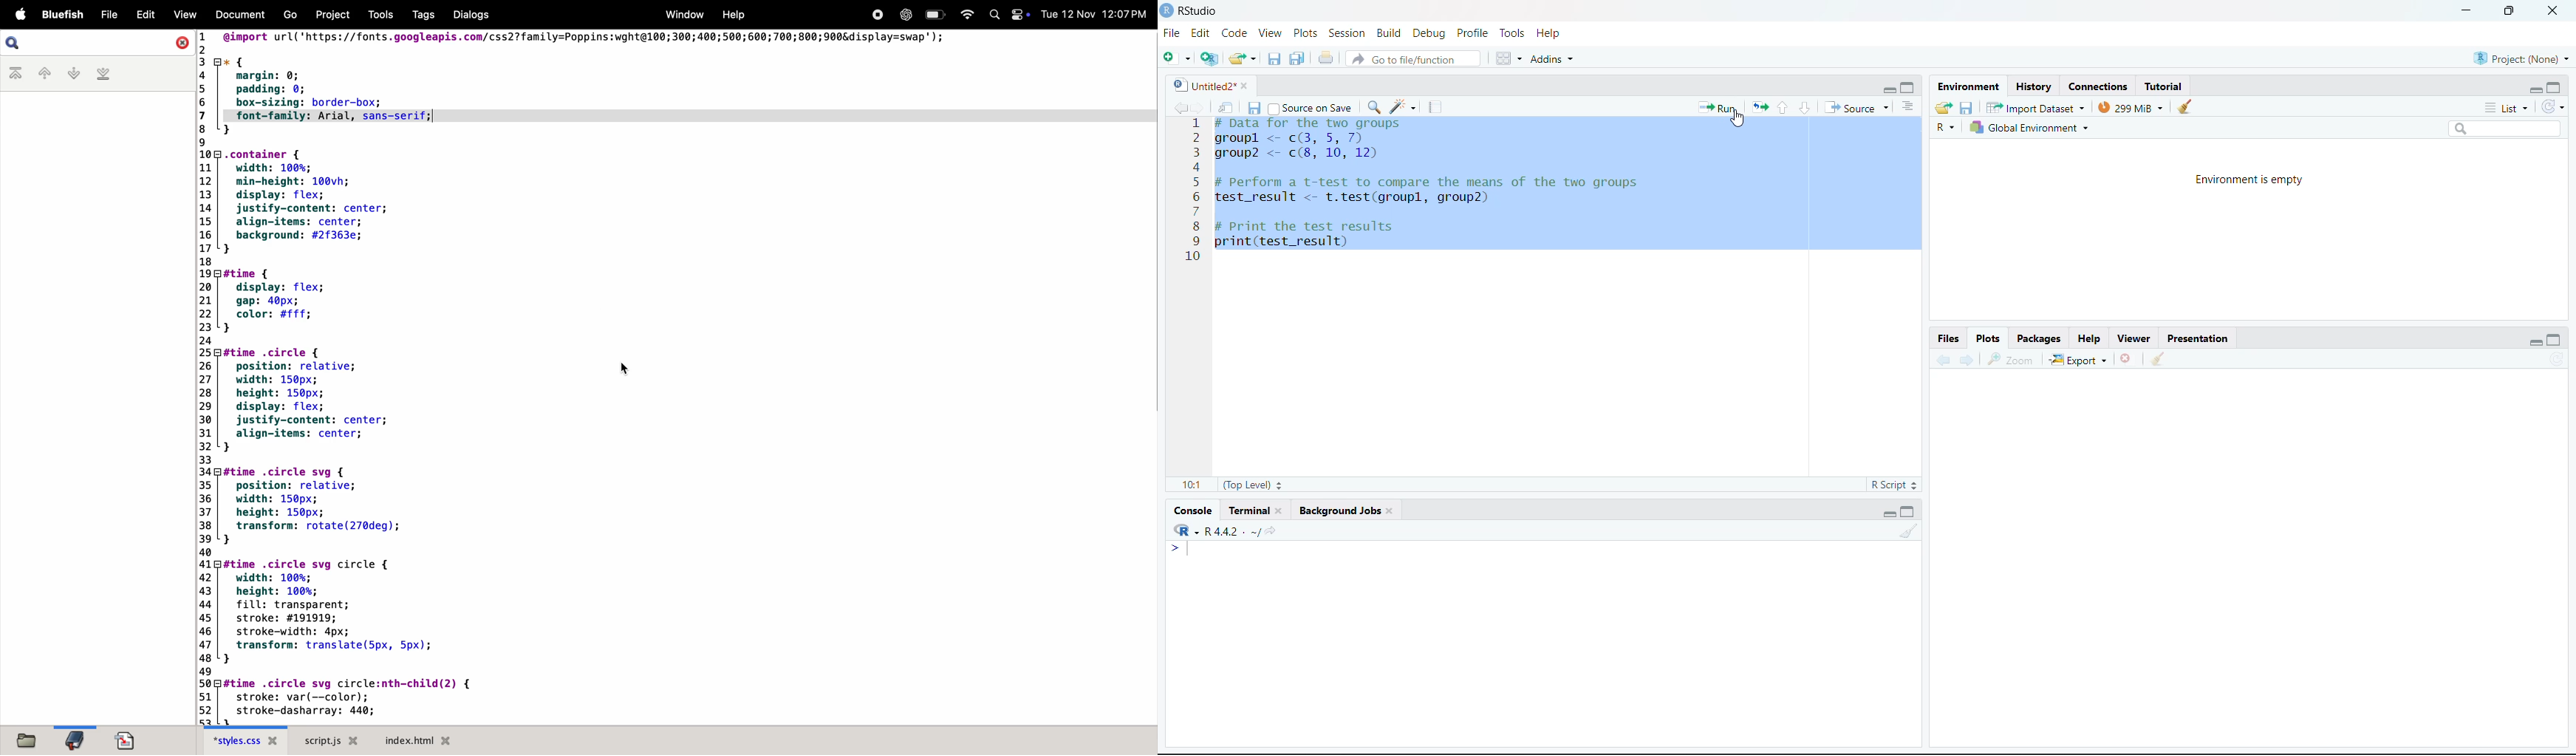 The width and height of the screenshot is (2576, 756). Describe the element at coordinates (180, 41) in the screenshot. I see `Close` at that location.